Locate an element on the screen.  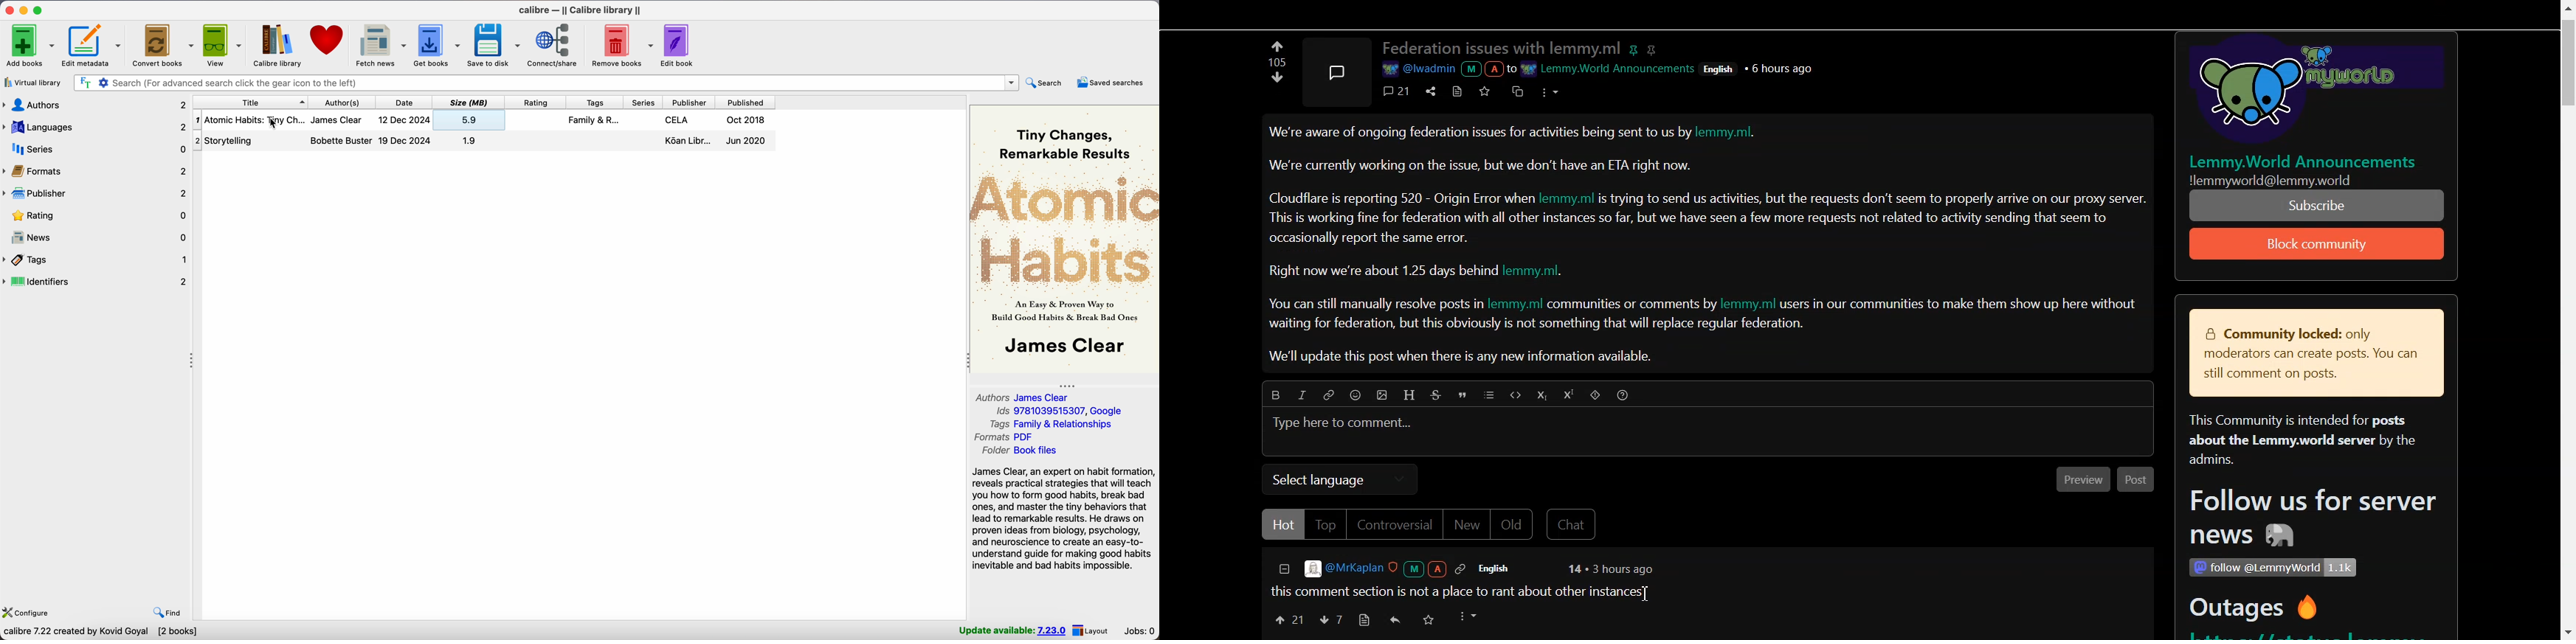
fetch news is located at coordinates (379, 44).